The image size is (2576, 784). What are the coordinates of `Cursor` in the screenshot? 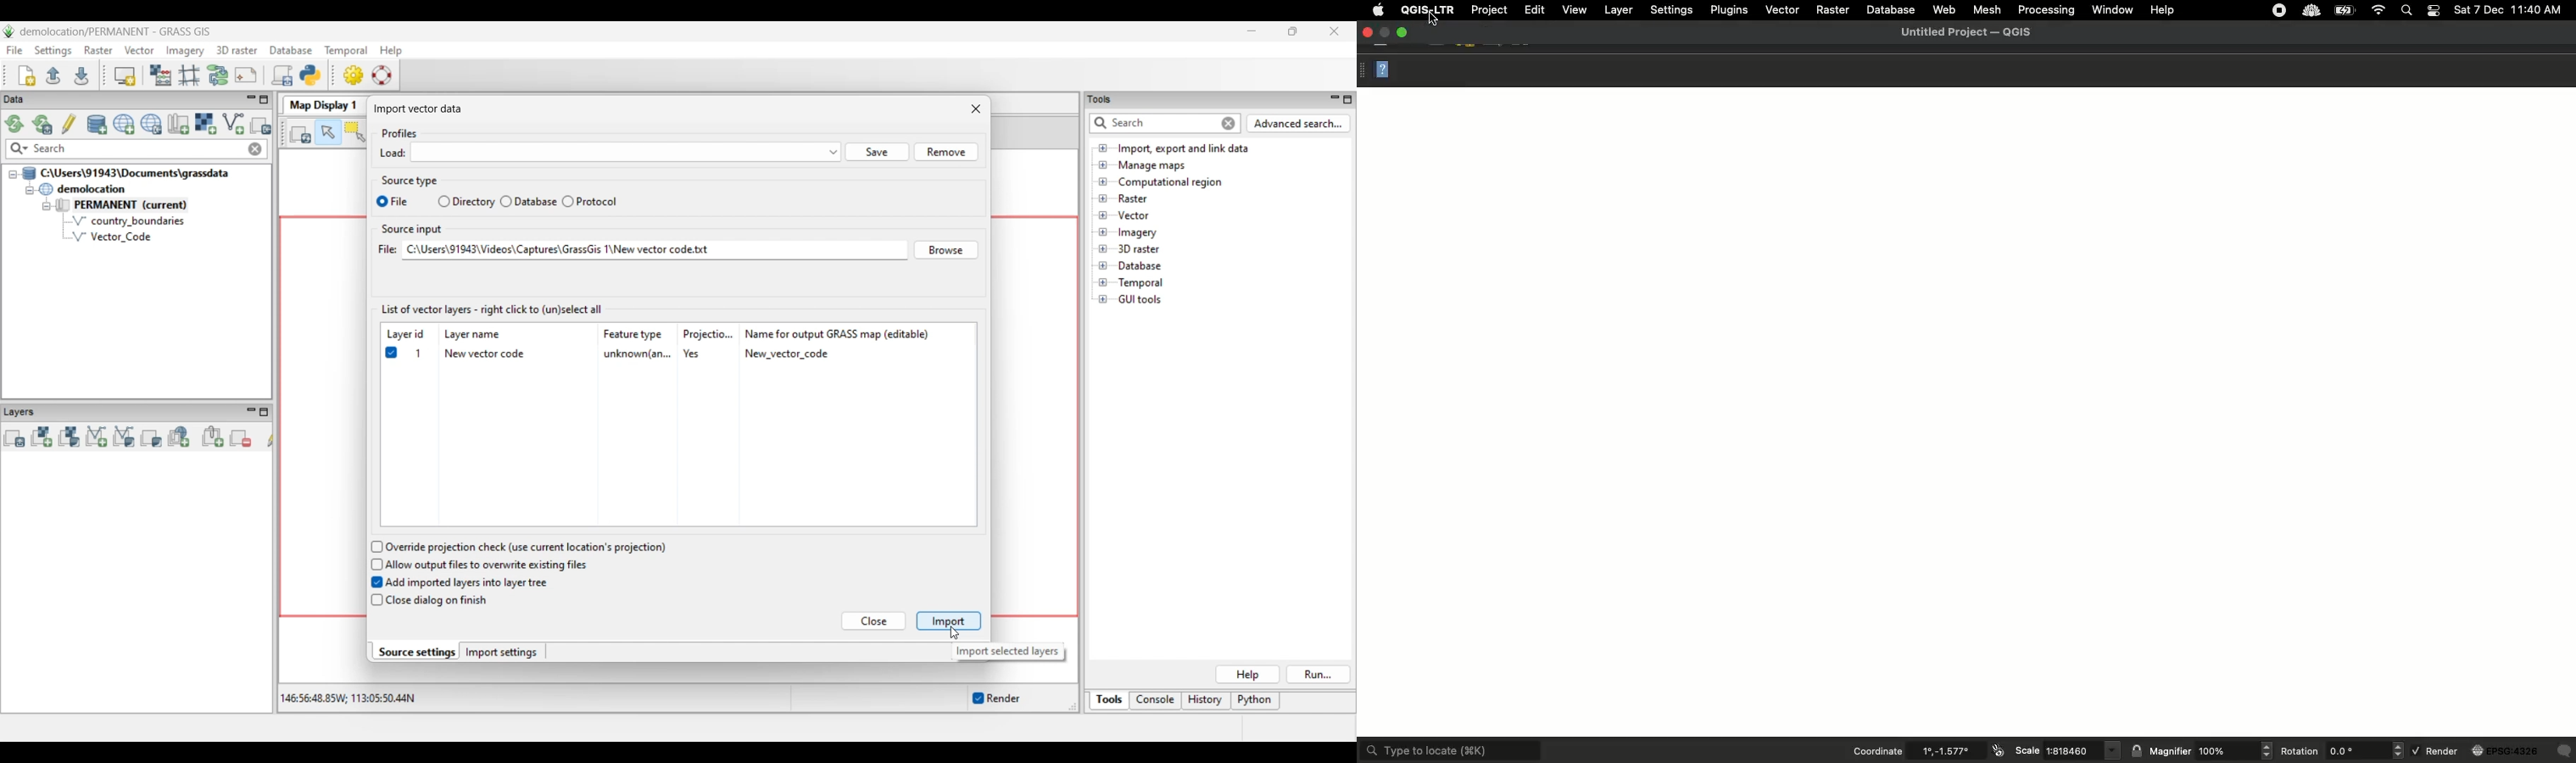 It's located at (1432, 24).